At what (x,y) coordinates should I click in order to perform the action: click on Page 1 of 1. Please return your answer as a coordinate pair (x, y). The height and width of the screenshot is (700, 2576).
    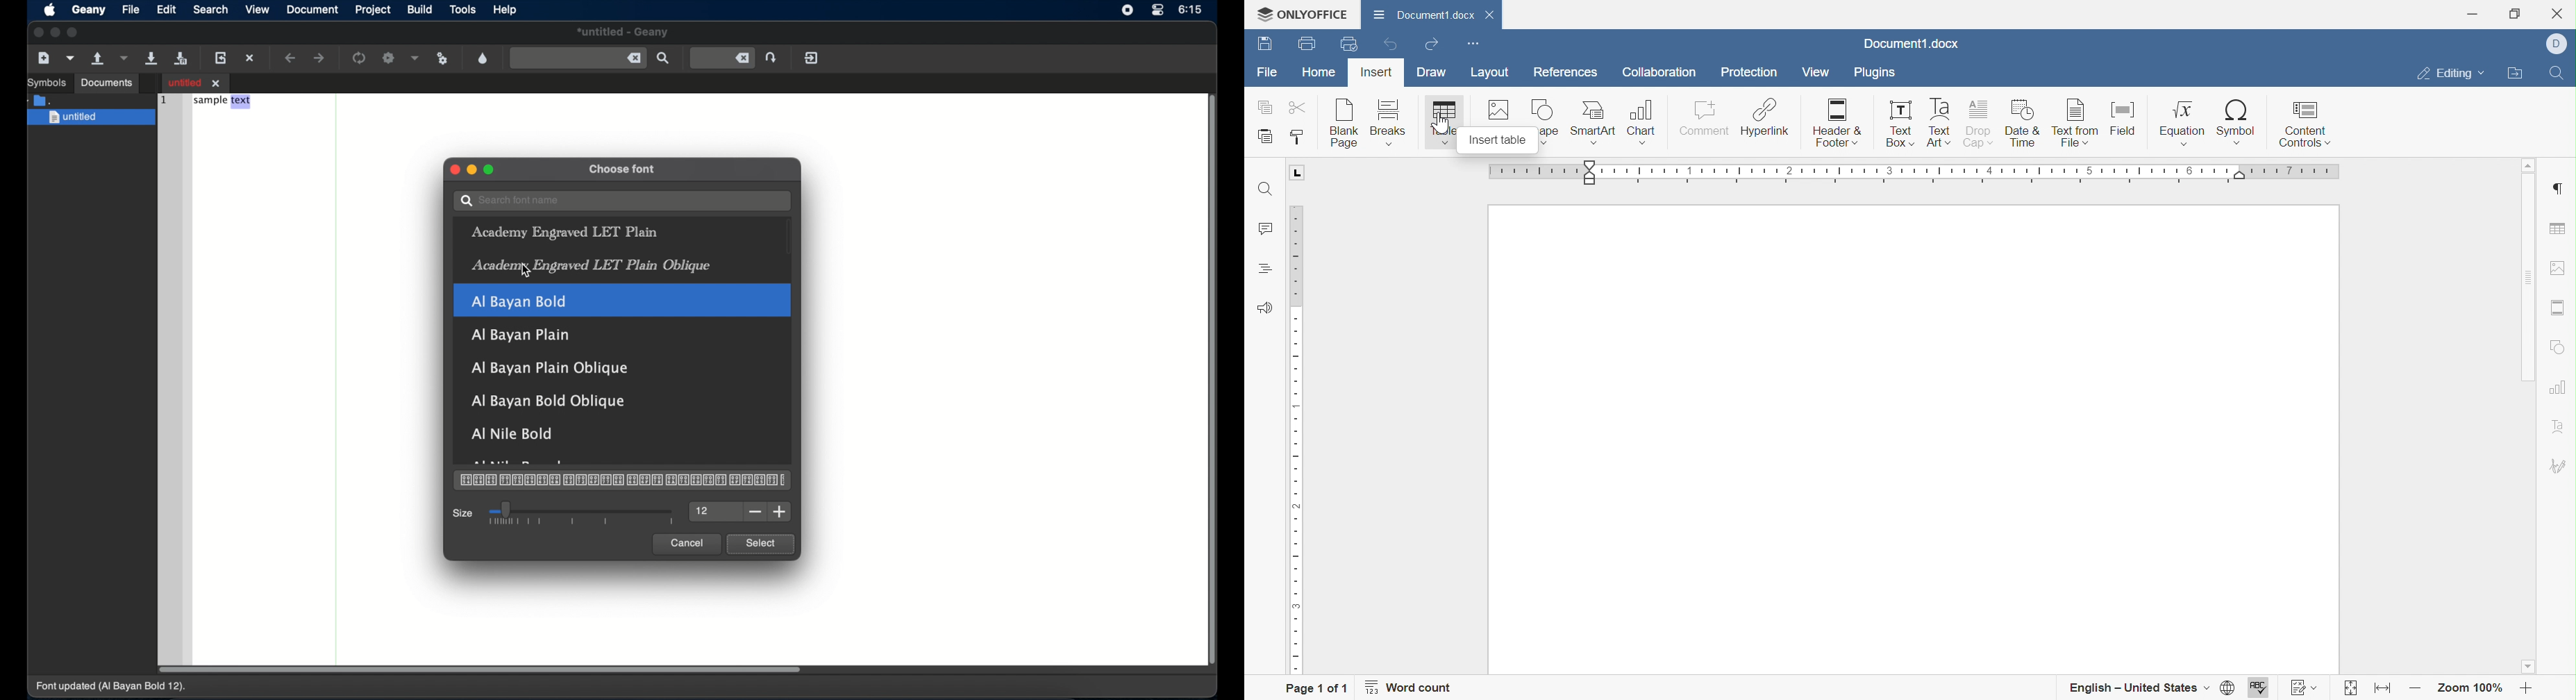
    Looking at the image, I should click on (1317, 688).